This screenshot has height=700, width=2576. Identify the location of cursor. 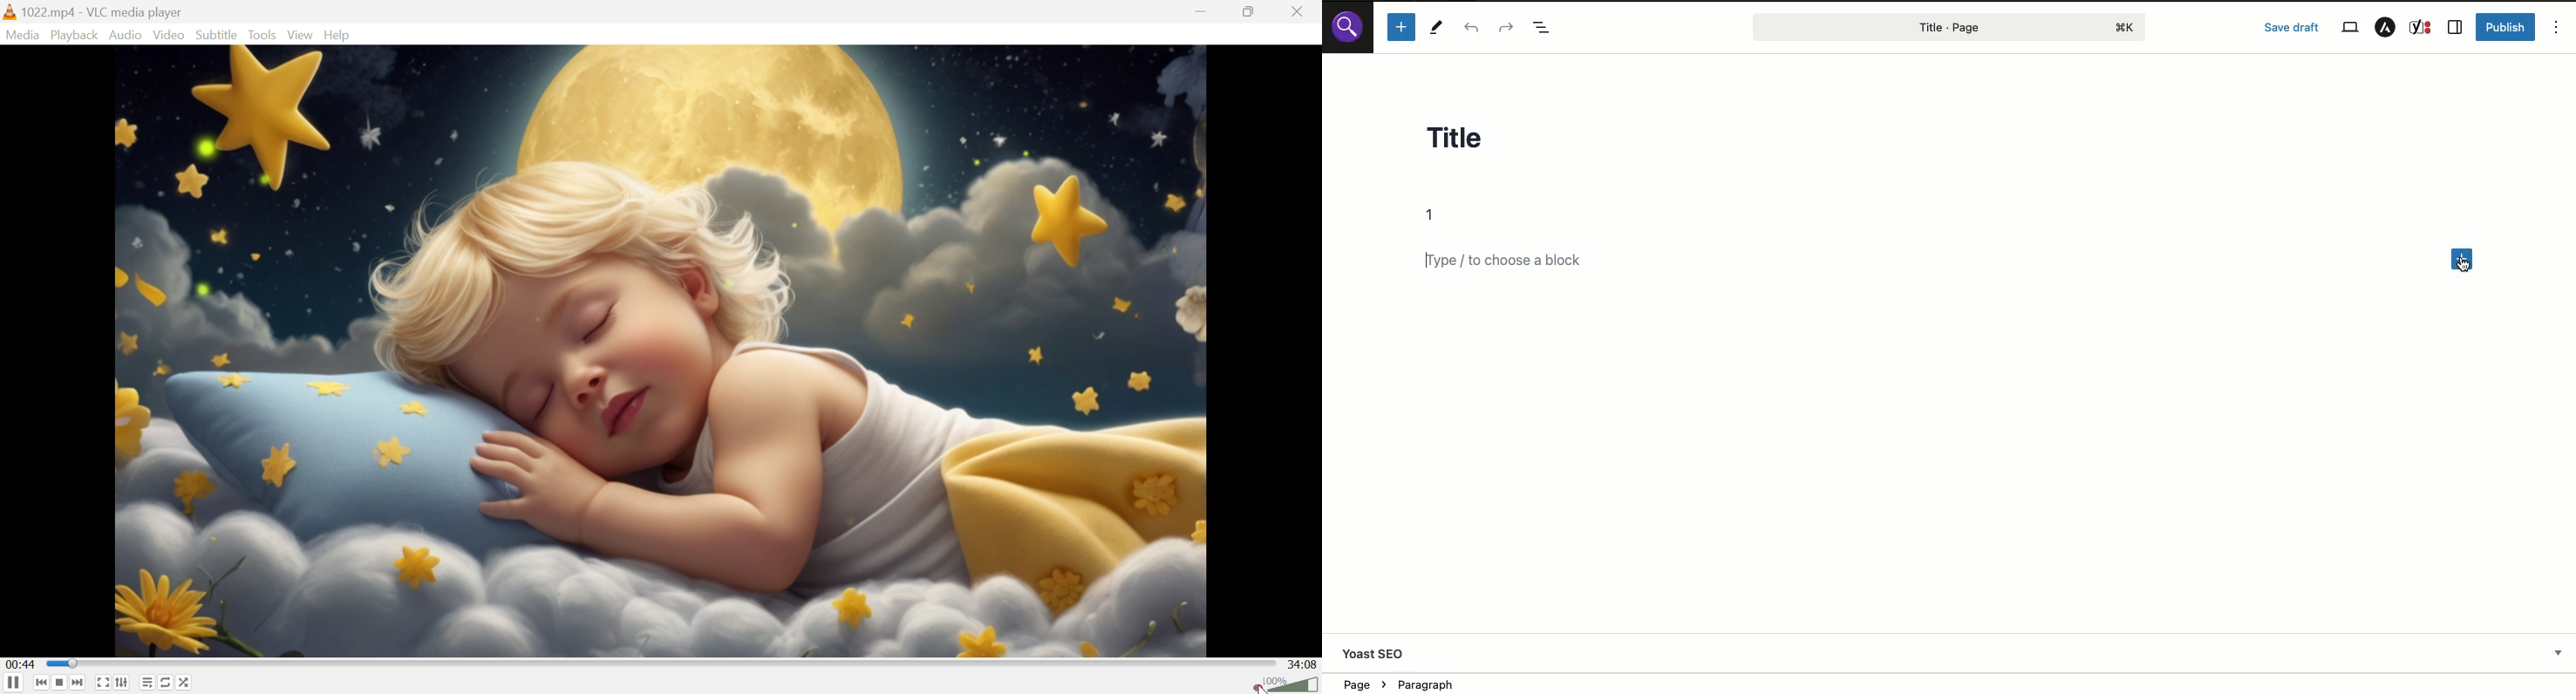
(1257, 688).